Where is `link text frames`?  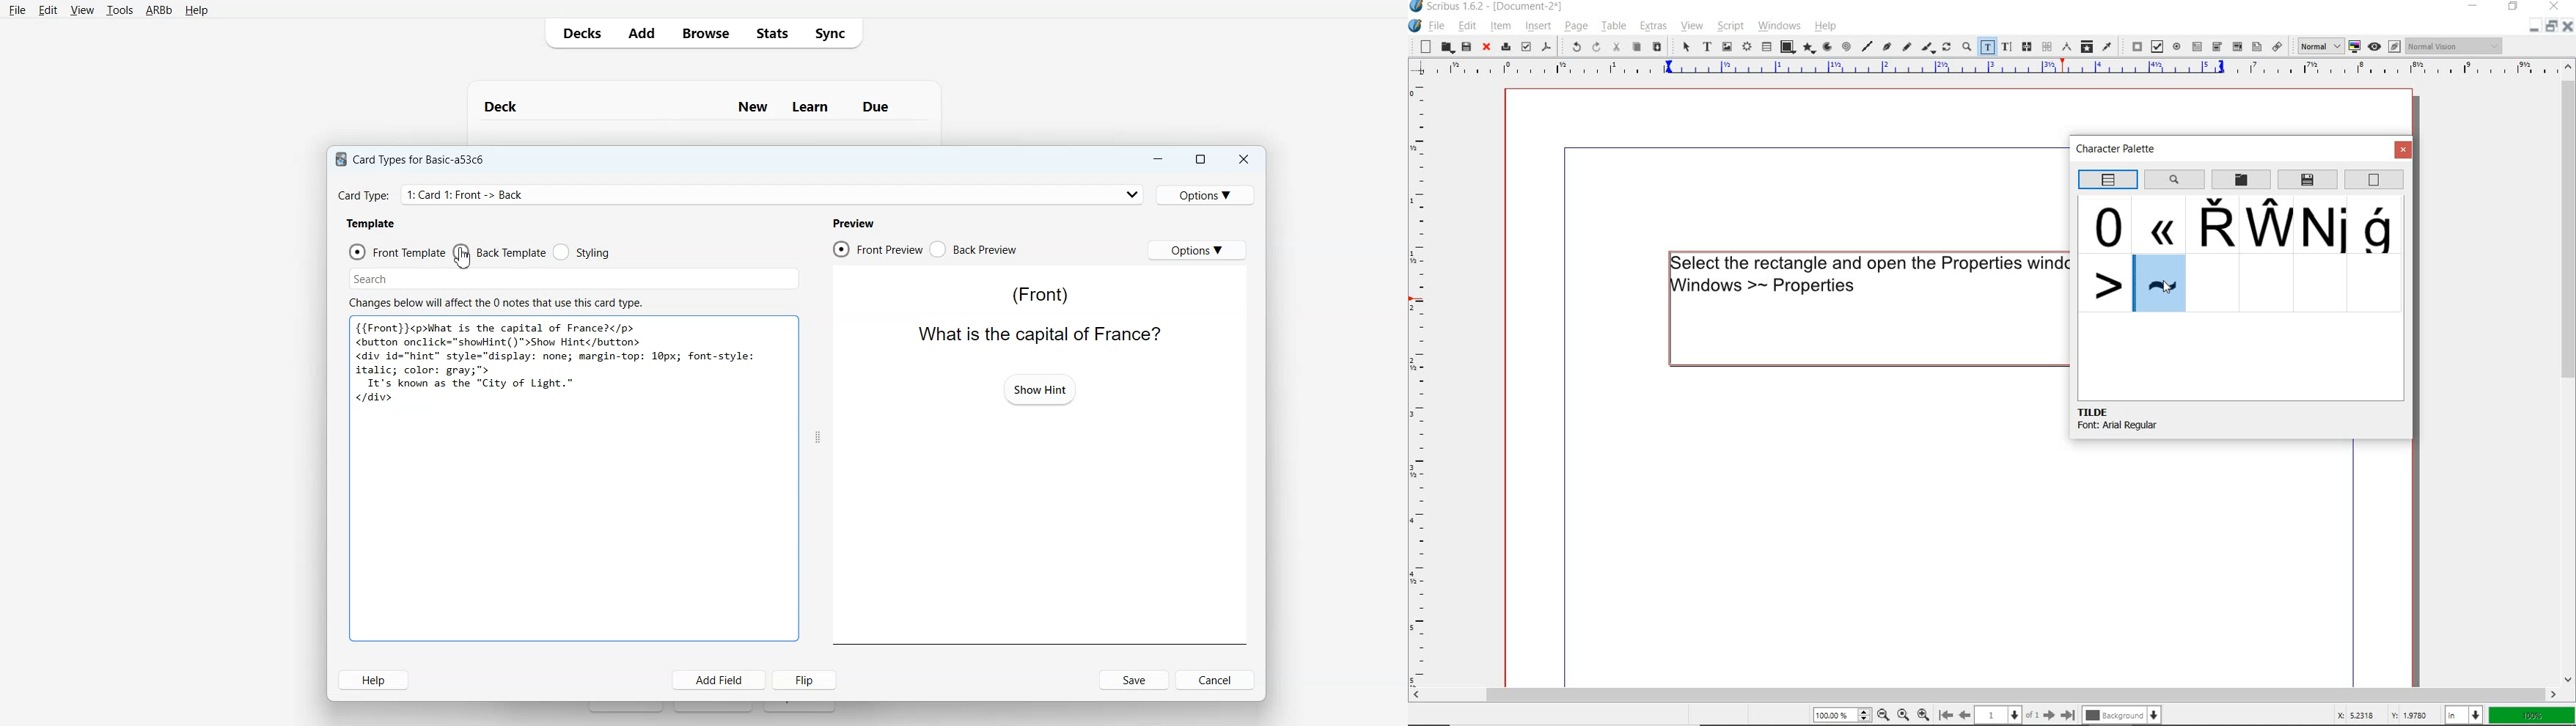 link text frames is located at coordinates (2028, 47).